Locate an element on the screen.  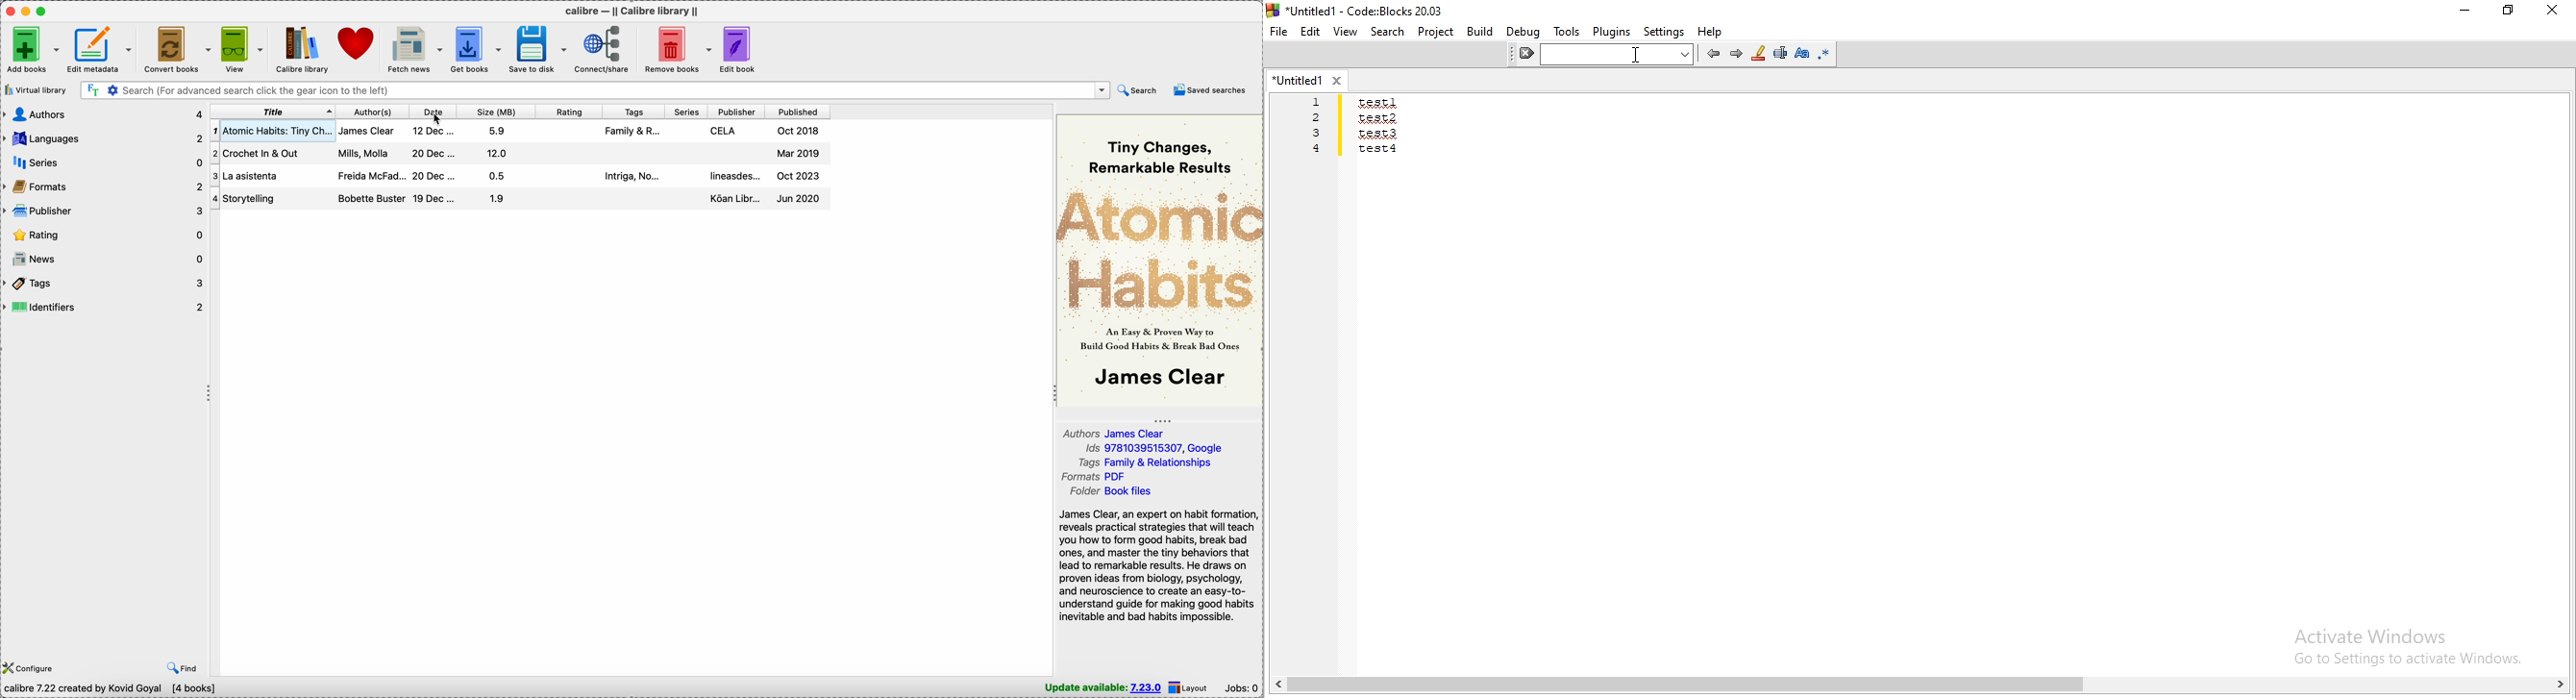
layout is located at coordinates (1191, 688).